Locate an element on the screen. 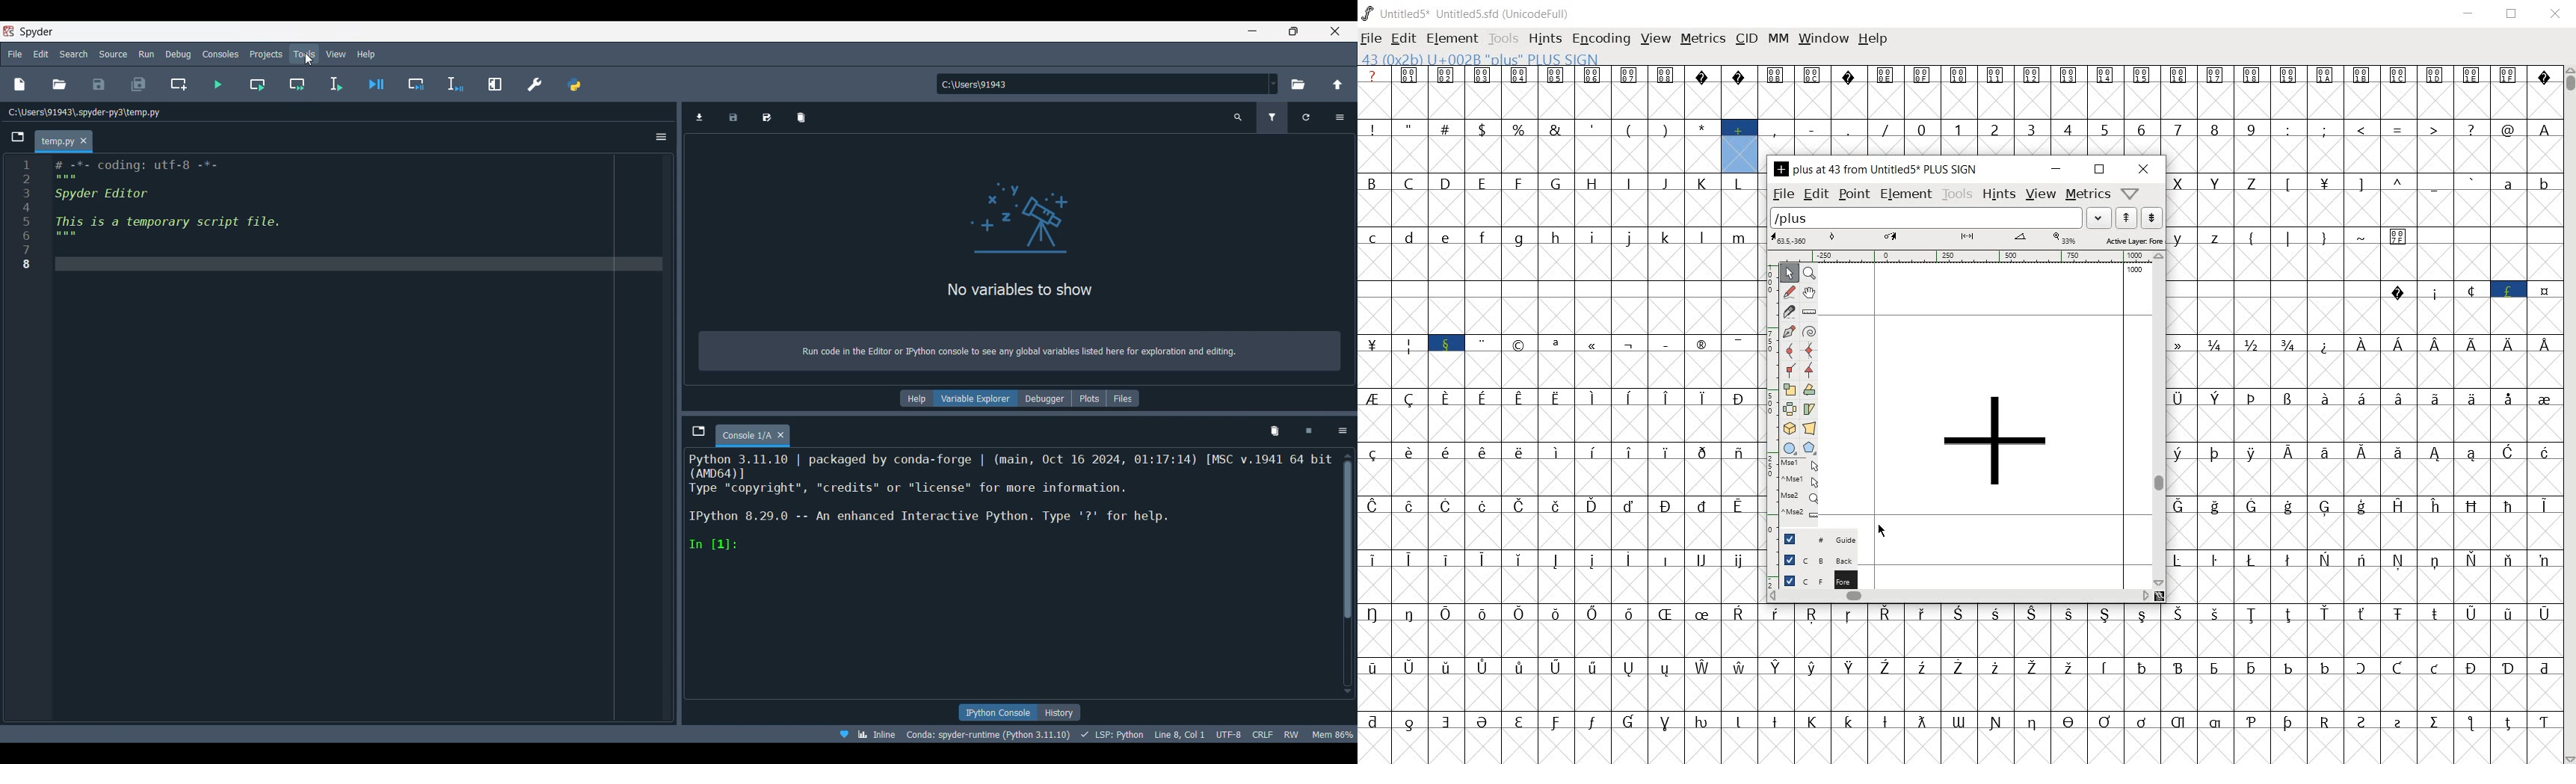  File menu is located at coordinates (15, 52).